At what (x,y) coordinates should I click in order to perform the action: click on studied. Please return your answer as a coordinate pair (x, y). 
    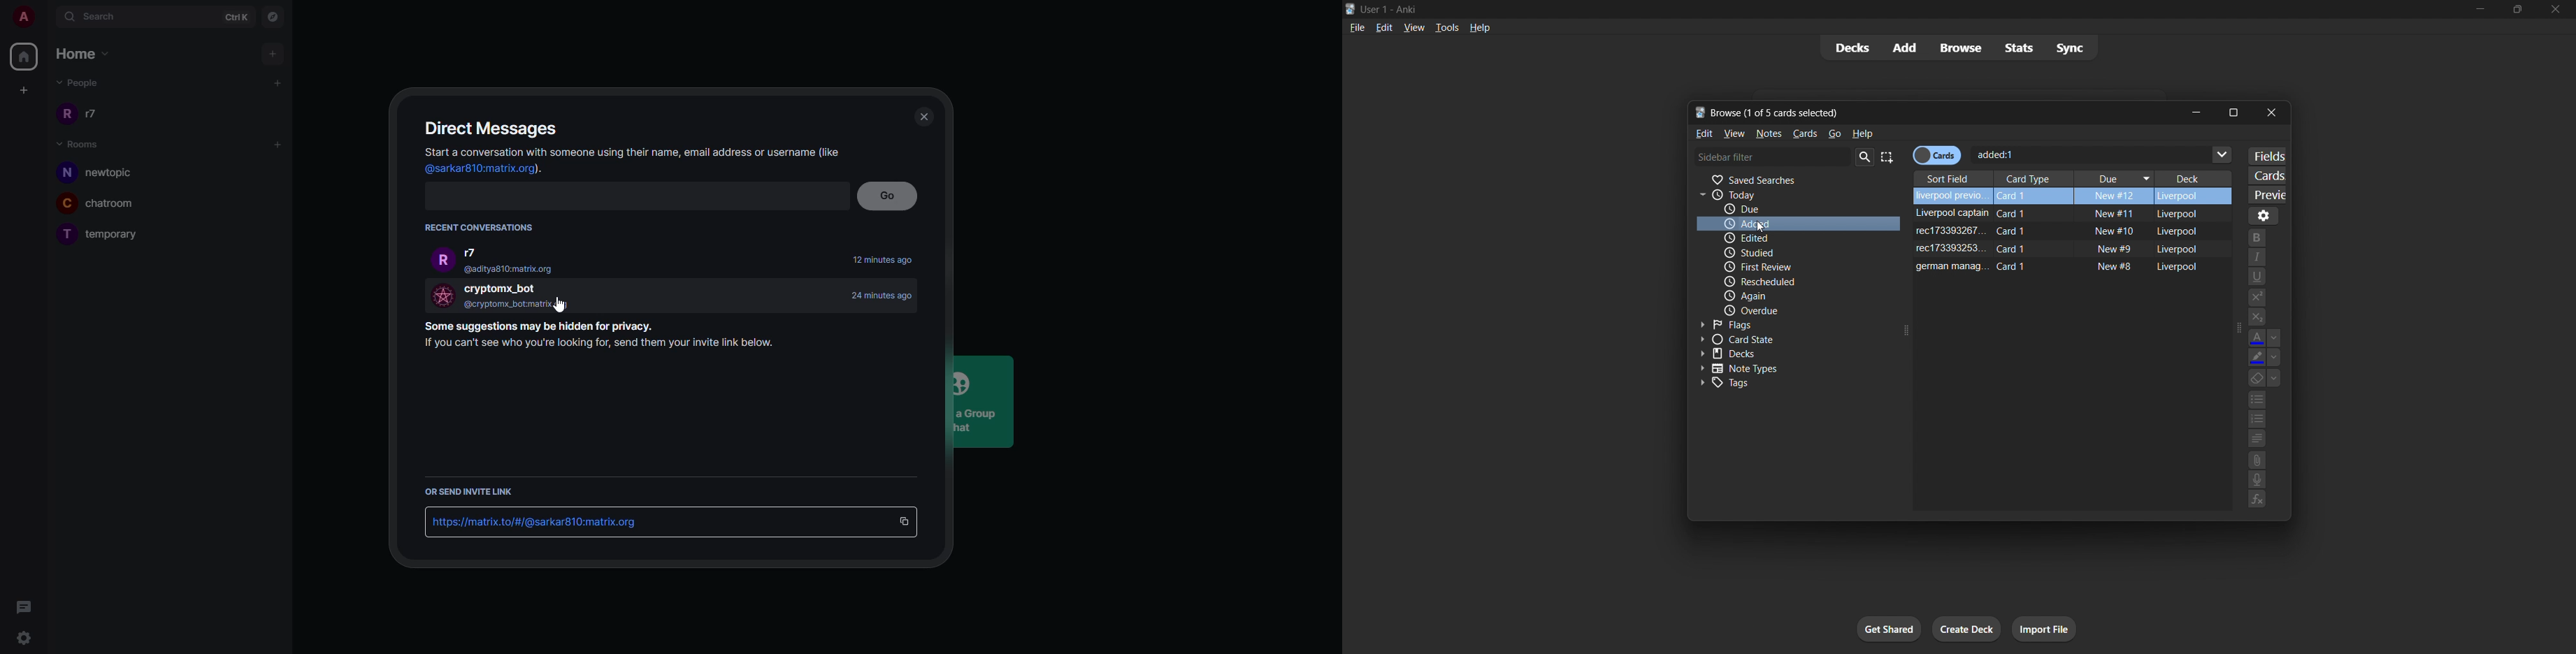
    Looking at the image, I should click on (1789, 252).